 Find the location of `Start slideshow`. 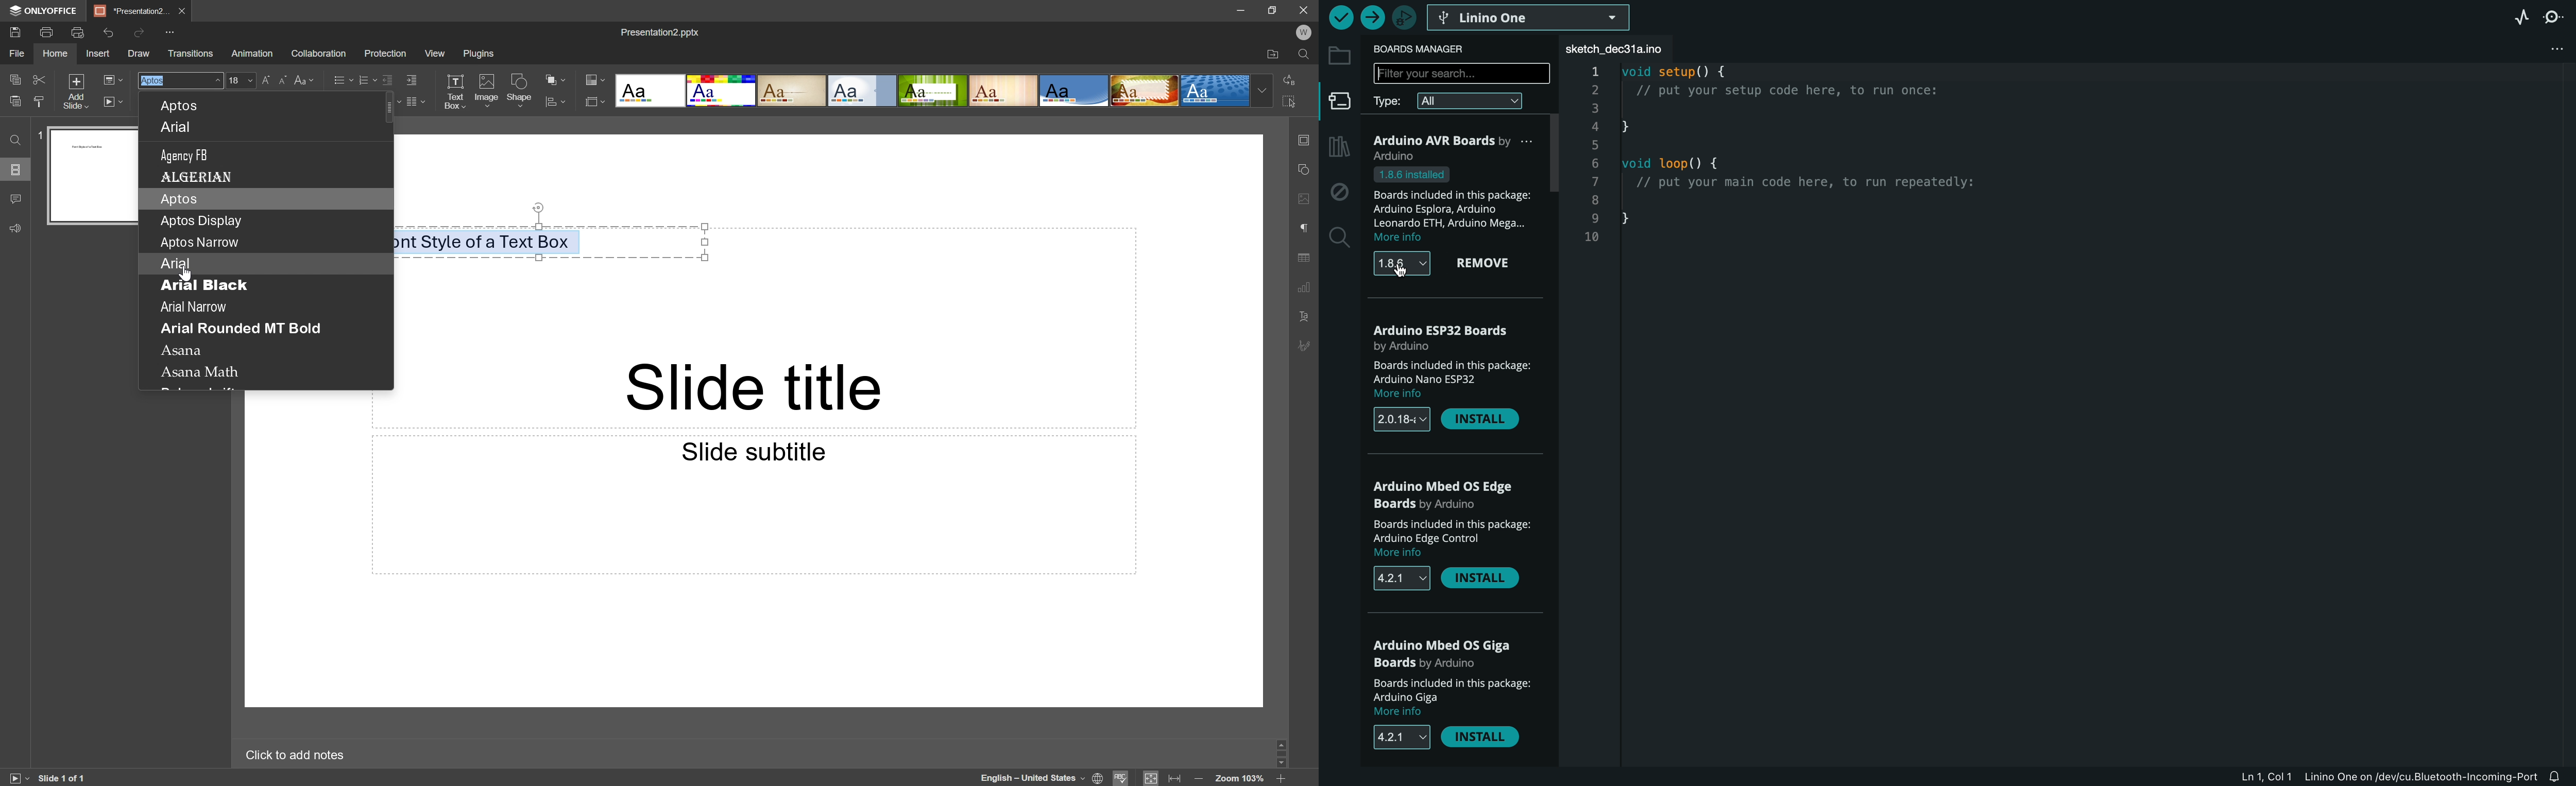

Start slideshow is located at coordinates (115, 101).